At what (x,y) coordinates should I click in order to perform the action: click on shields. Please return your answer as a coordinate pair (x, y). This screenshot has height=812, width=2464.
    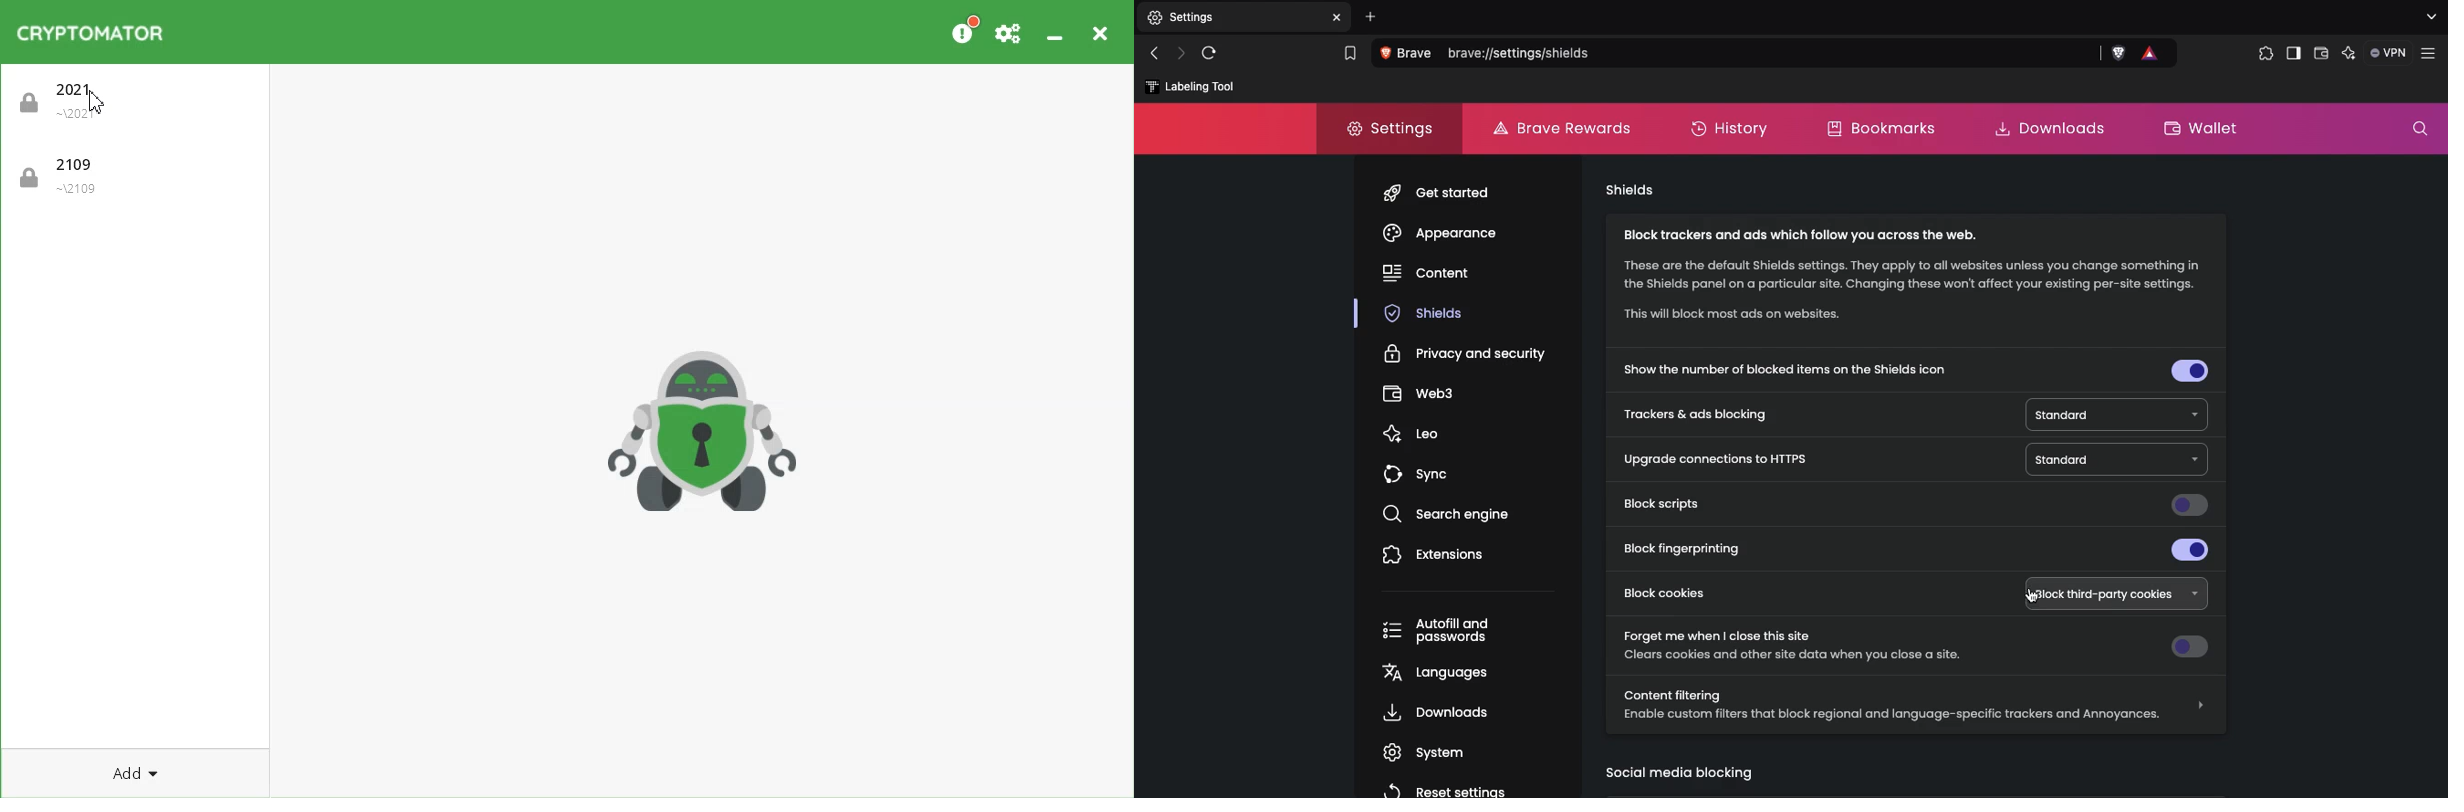
    Looking at the image, I should click on (1427, 315).